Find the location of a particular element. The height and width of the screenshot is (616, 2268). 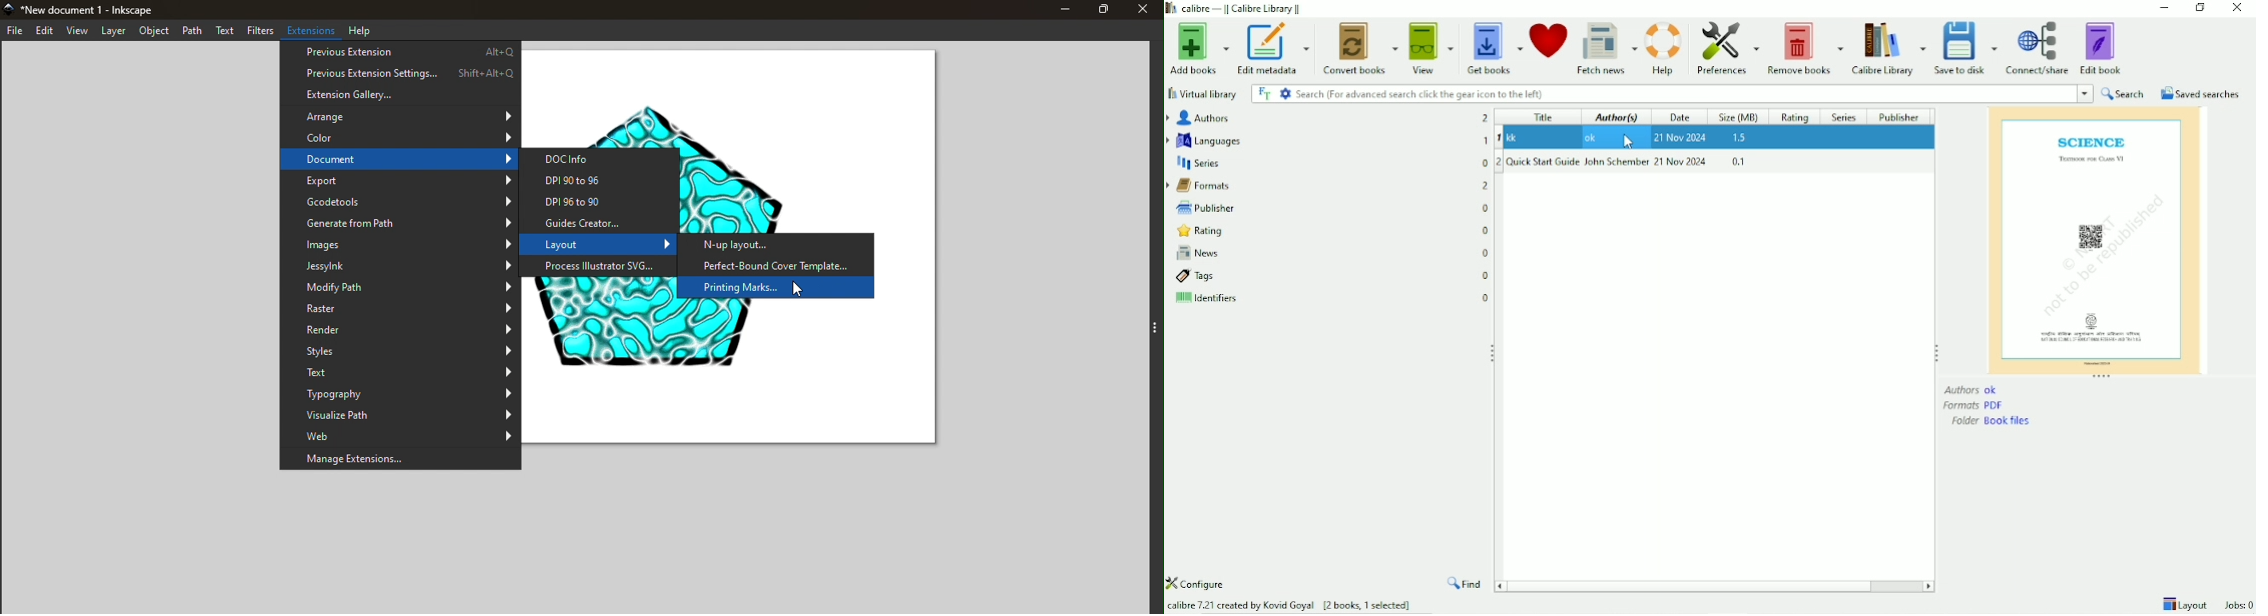

Series is located at coordinates (1327, 164).